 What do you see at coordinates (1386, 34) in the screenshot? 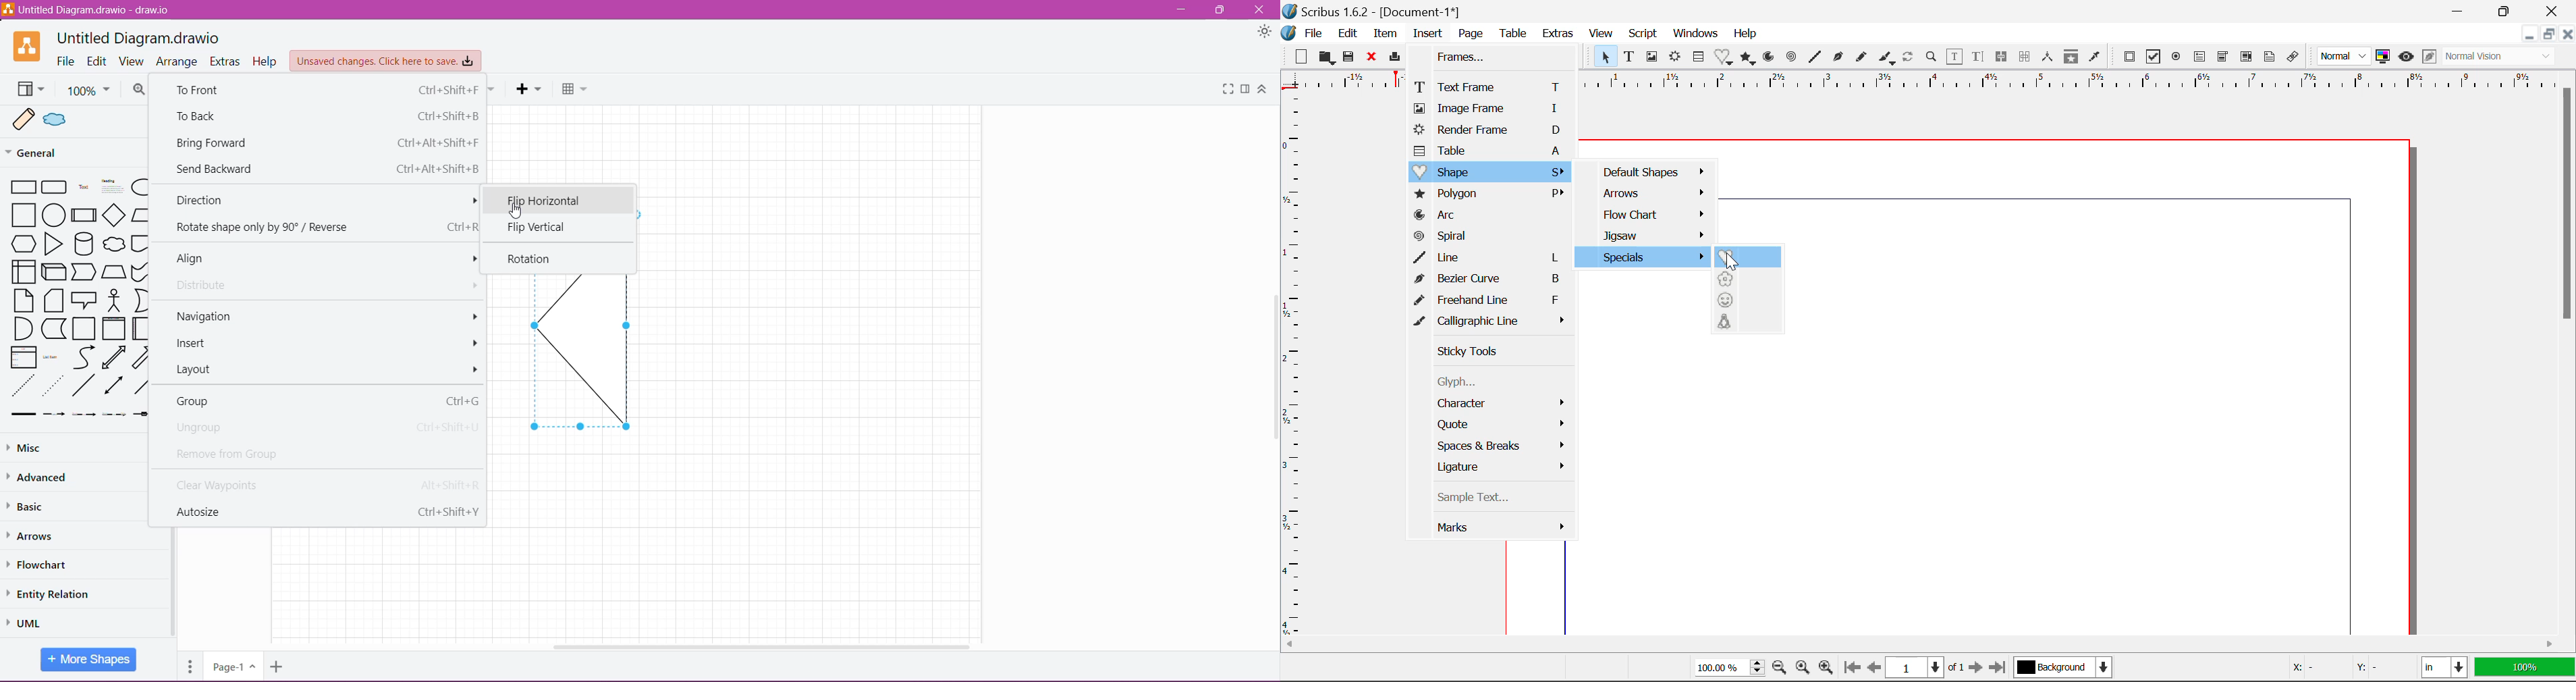
I see `Item` at bounding box center [1386, 34].